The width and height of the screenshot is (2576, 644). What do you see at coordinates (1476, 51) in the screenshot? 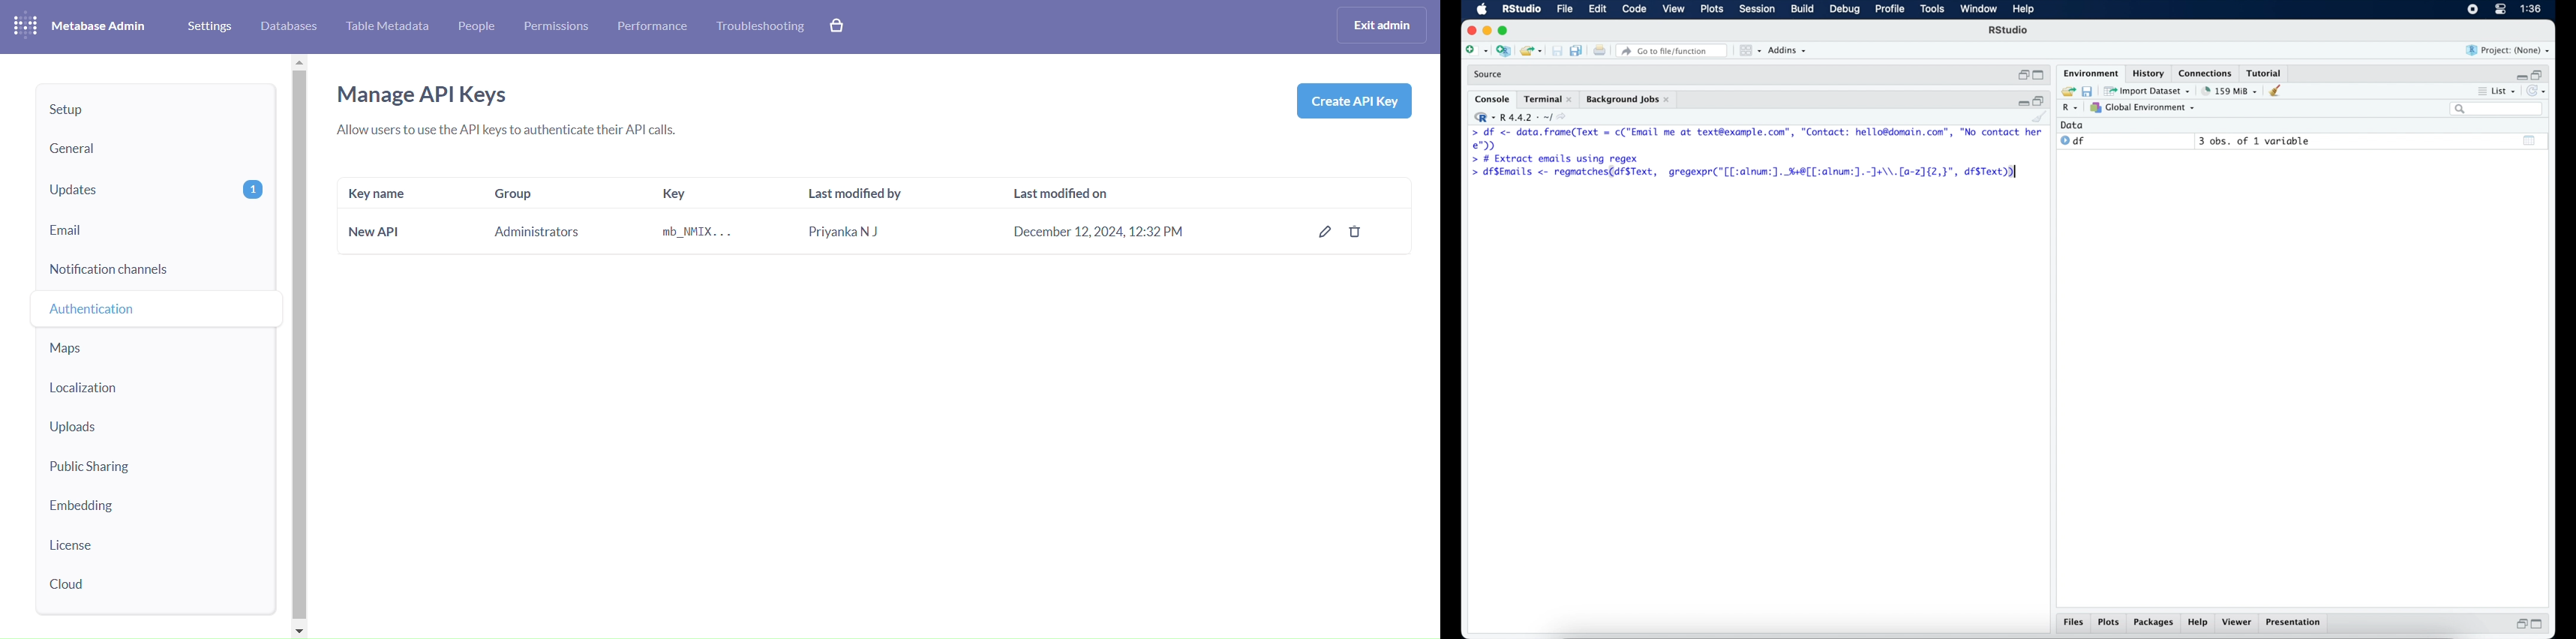
I see `create new file` at bounding box center [1476, 51].